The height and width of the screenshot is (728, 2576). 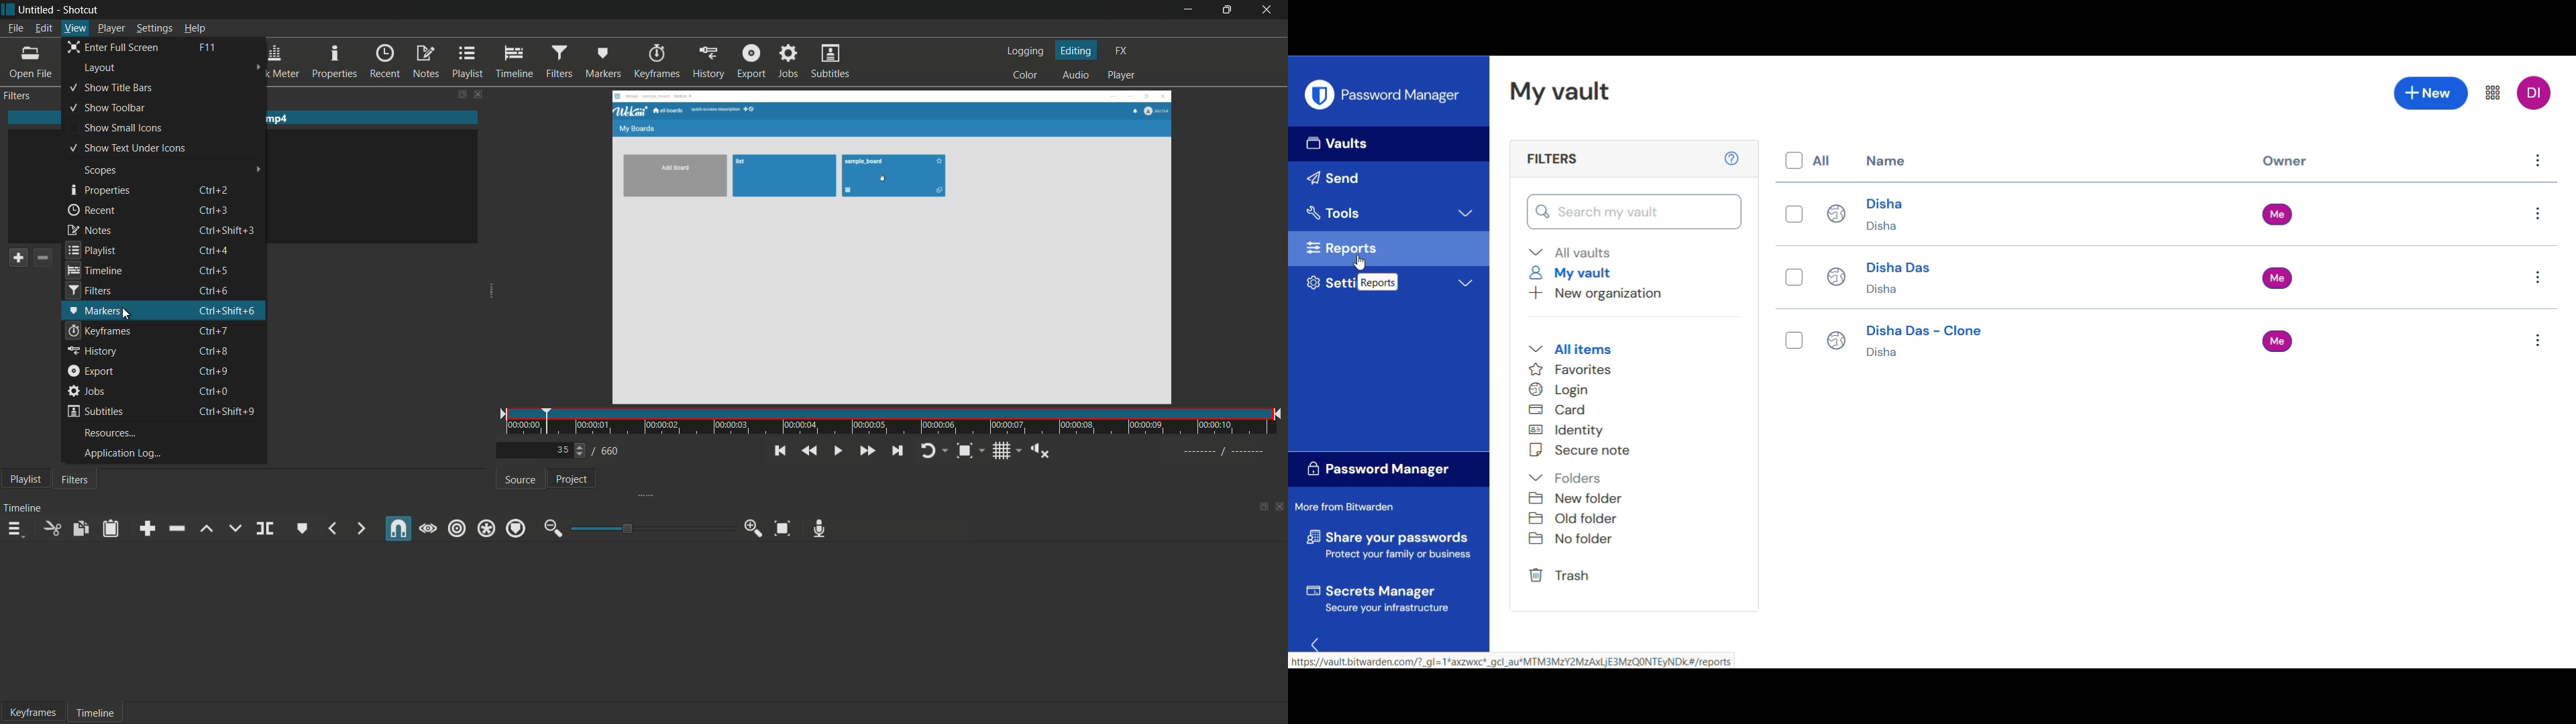 What do you see at coordinates (967, 452) in the screenshot?
I see `toggle zoom` at bounding box center [967, 452].